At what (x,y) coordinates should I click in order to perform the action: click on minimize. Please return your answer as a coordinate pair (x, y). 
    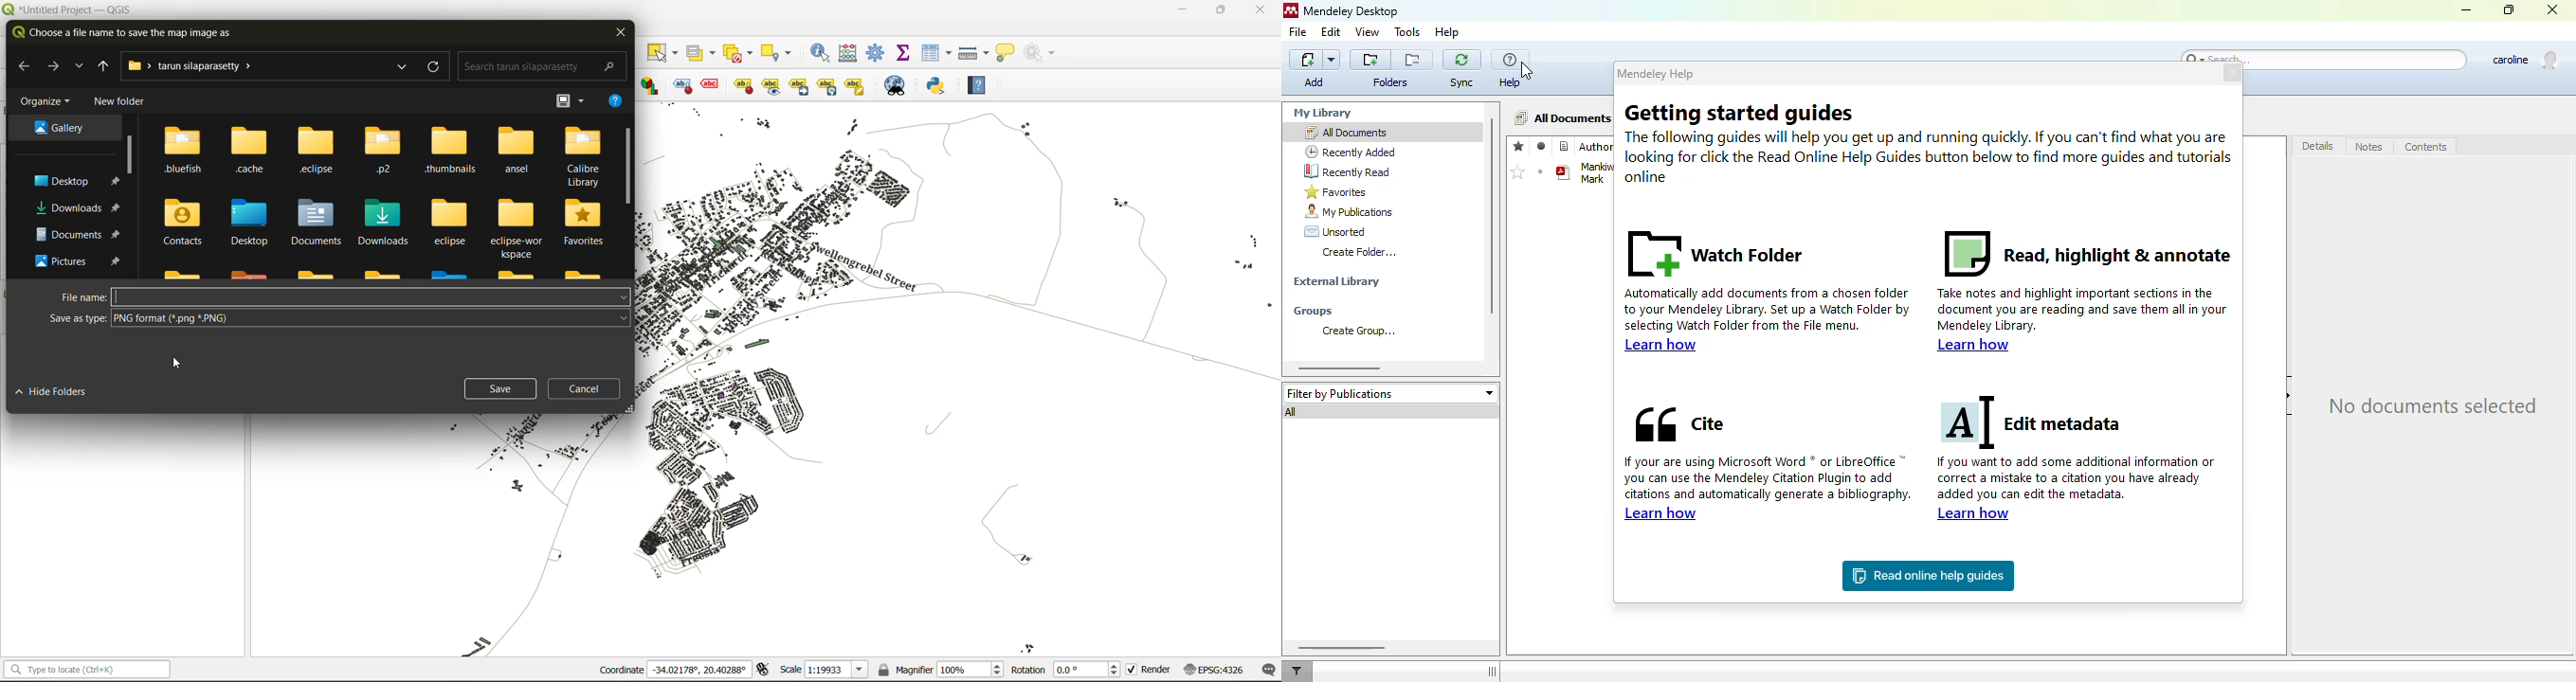
    Looking at the image, I should click on (2465, 10).